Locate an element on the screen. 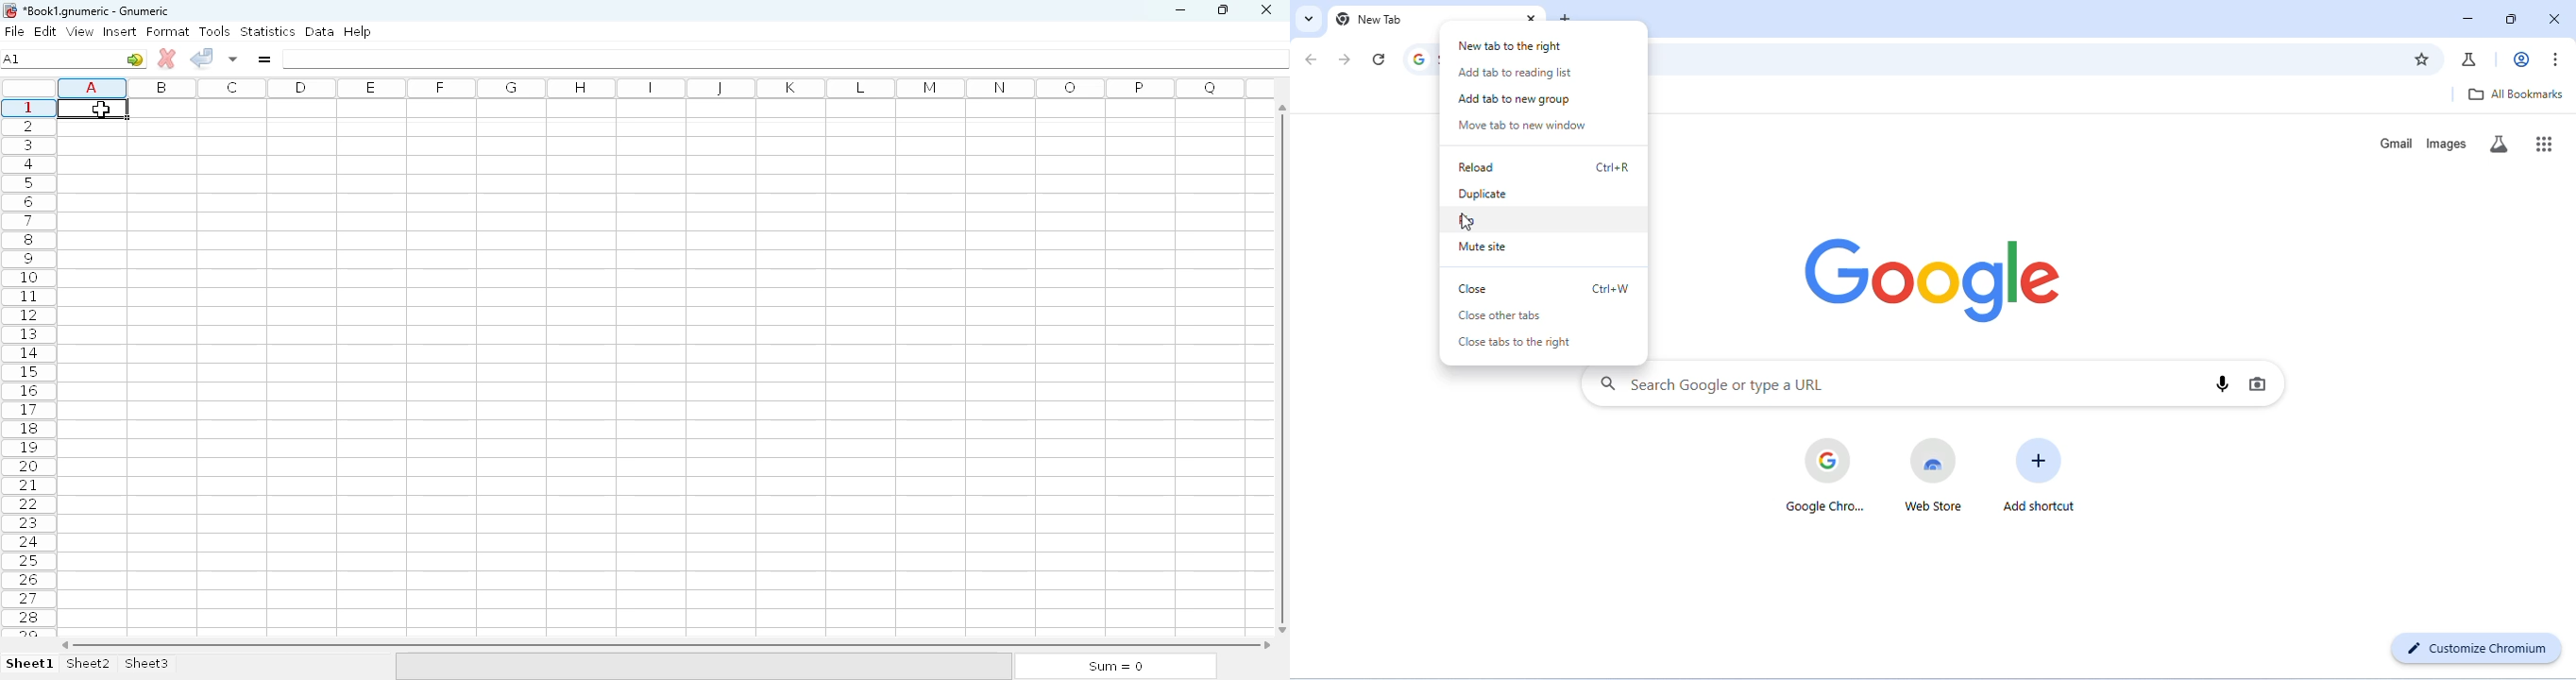 The height and width of the screenshot is (700, 2576). horizontal scroll bar is located at coordinates (666, 645).